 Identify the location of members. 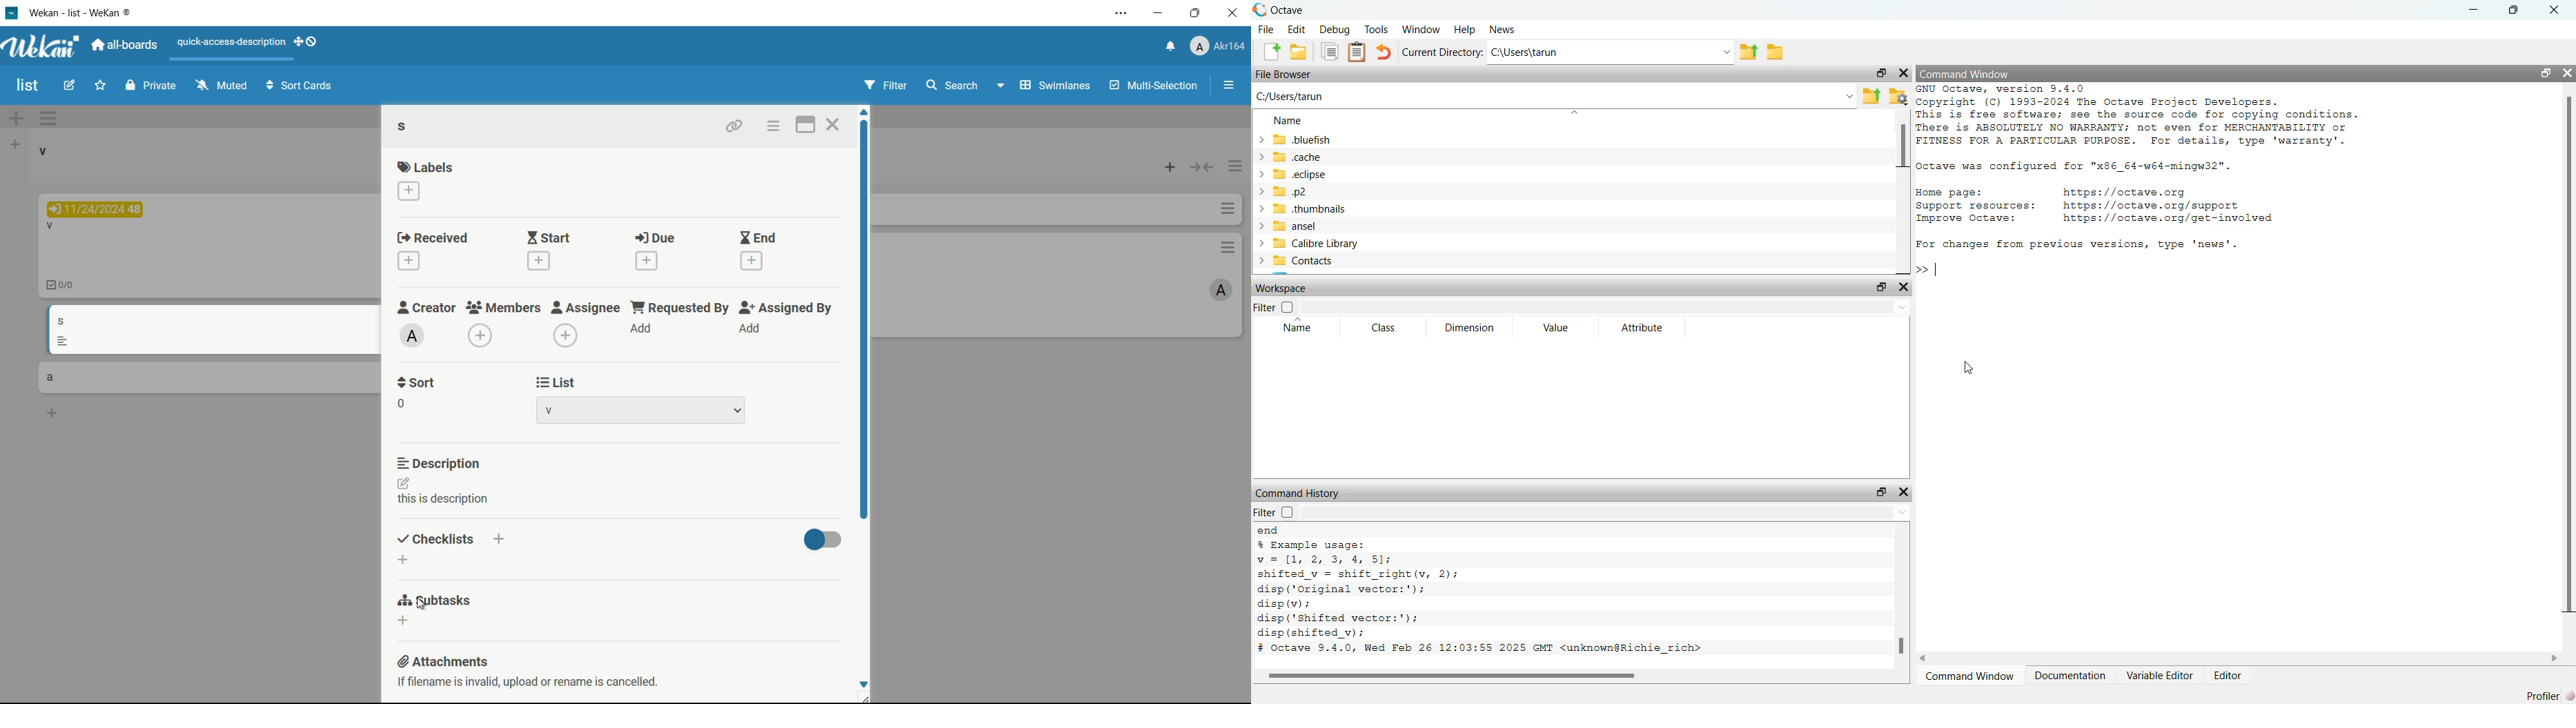
(503, 308).